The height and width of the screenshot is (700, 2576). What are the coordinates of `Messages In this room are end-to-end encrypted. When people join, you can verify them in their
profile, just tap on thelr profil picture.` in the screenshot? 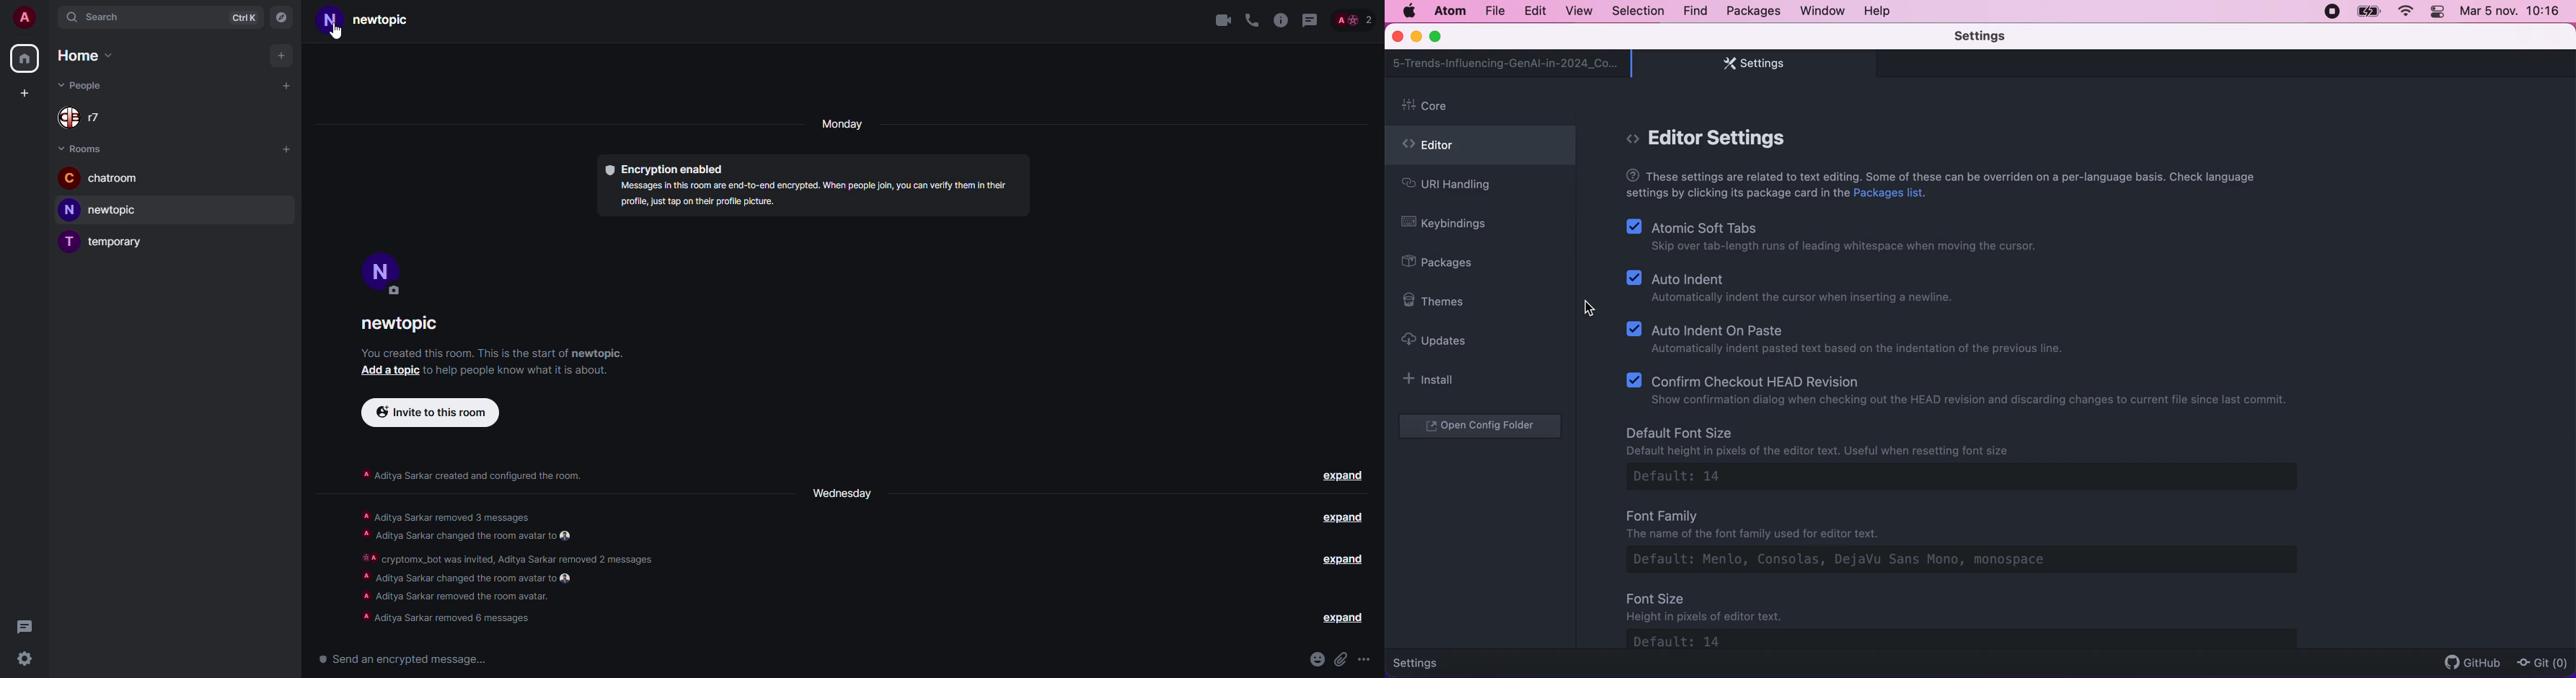 It's located at (809, 195).